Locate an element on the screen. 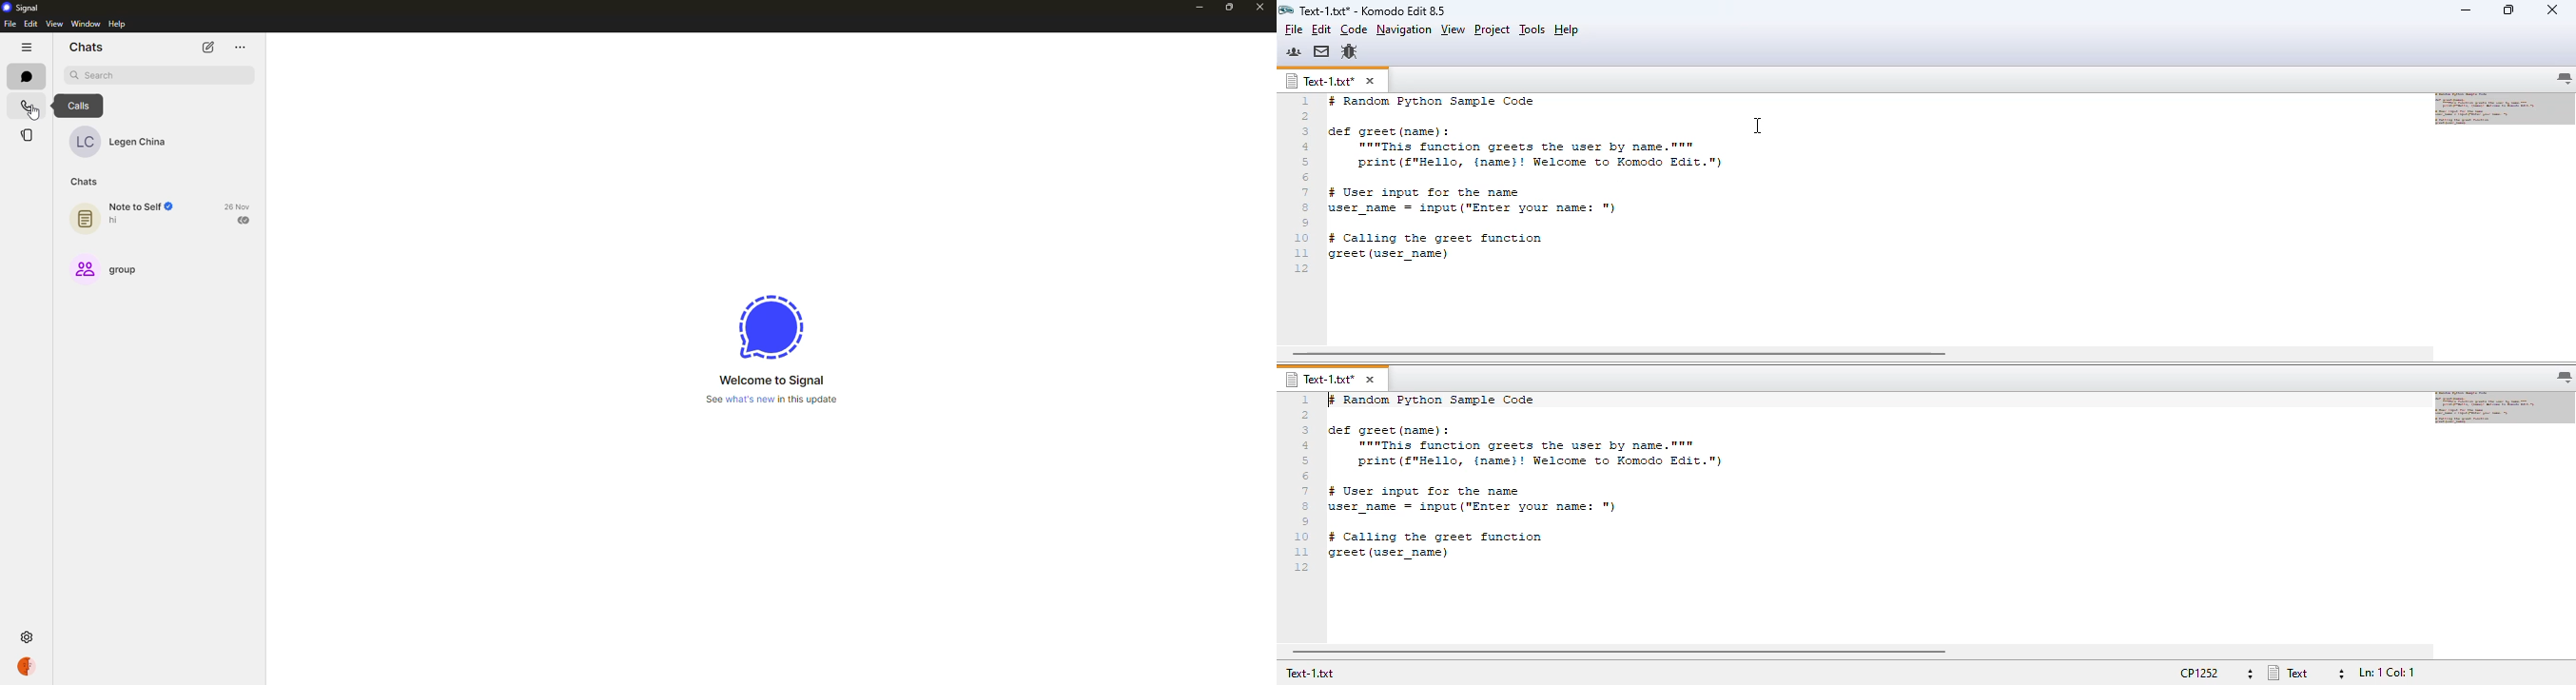  komodo email lists is located at coordinates (1321, 51).